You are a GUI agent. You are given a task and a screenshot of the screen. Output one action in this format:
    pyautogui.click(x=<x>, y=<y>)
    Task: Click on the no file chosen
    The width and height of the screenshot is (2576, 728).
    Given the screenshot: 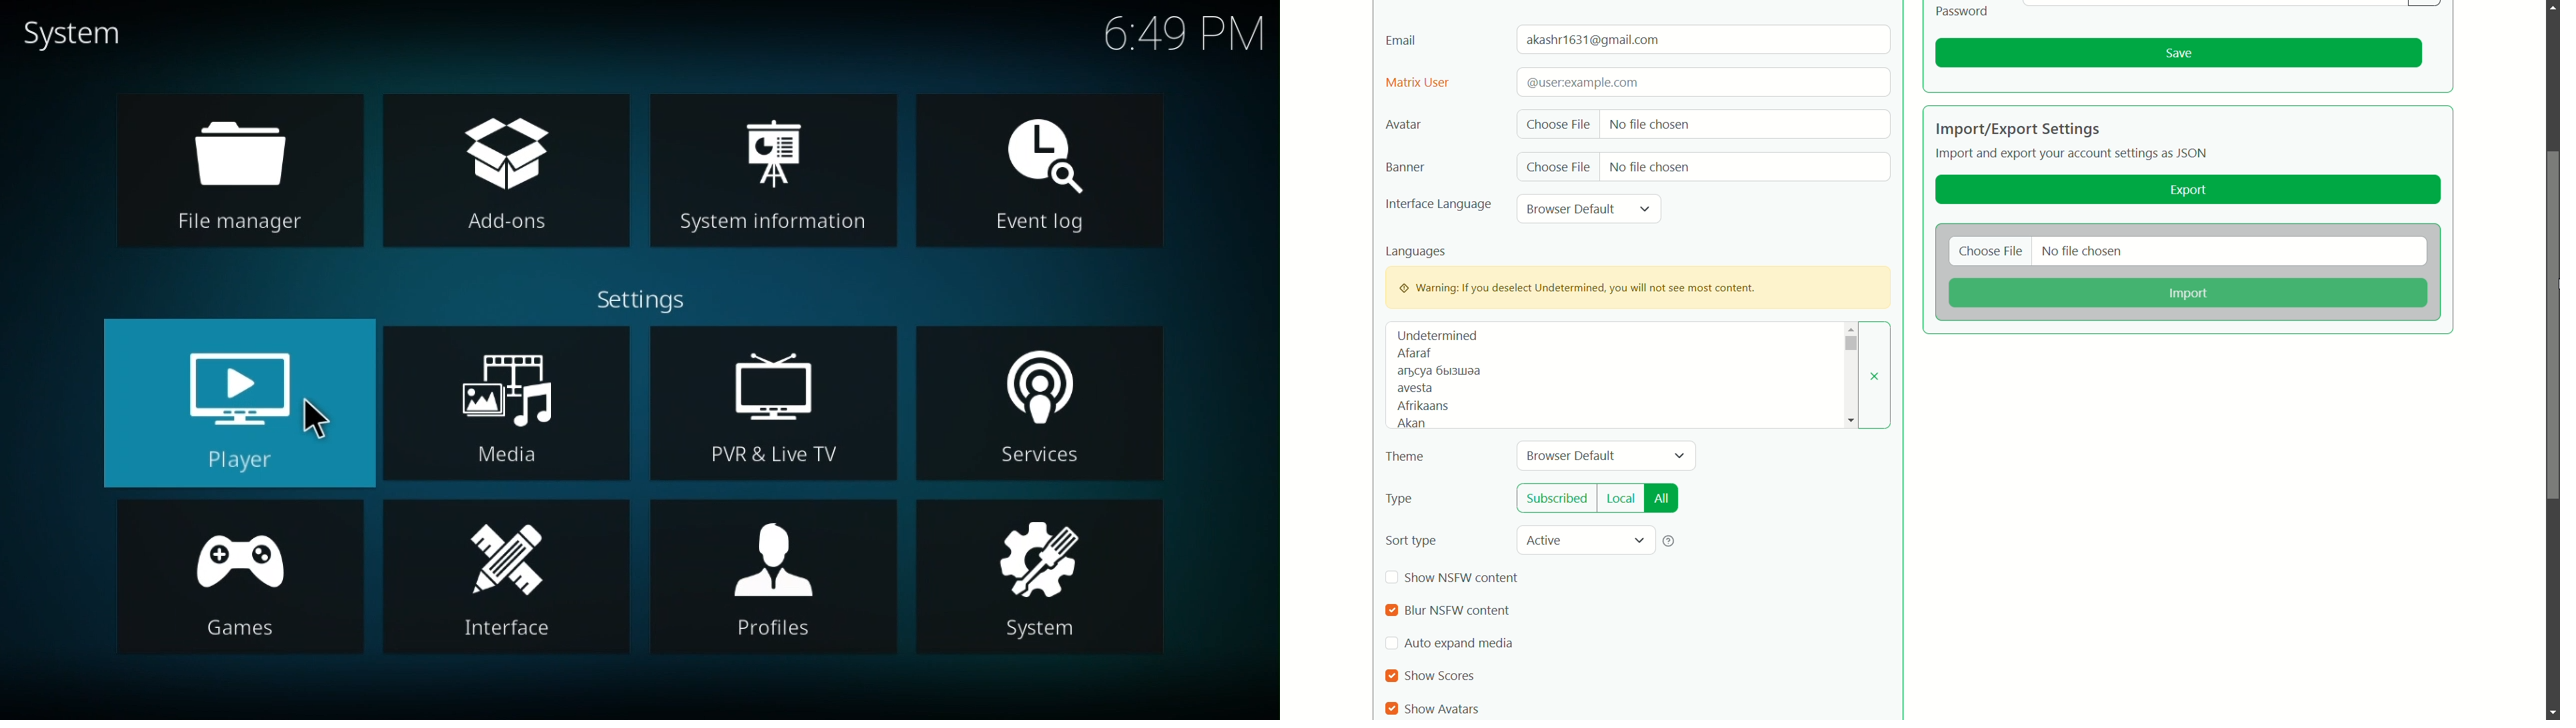 What is the action you would take?
    pyautogui.click(x=1649, y=165)
    